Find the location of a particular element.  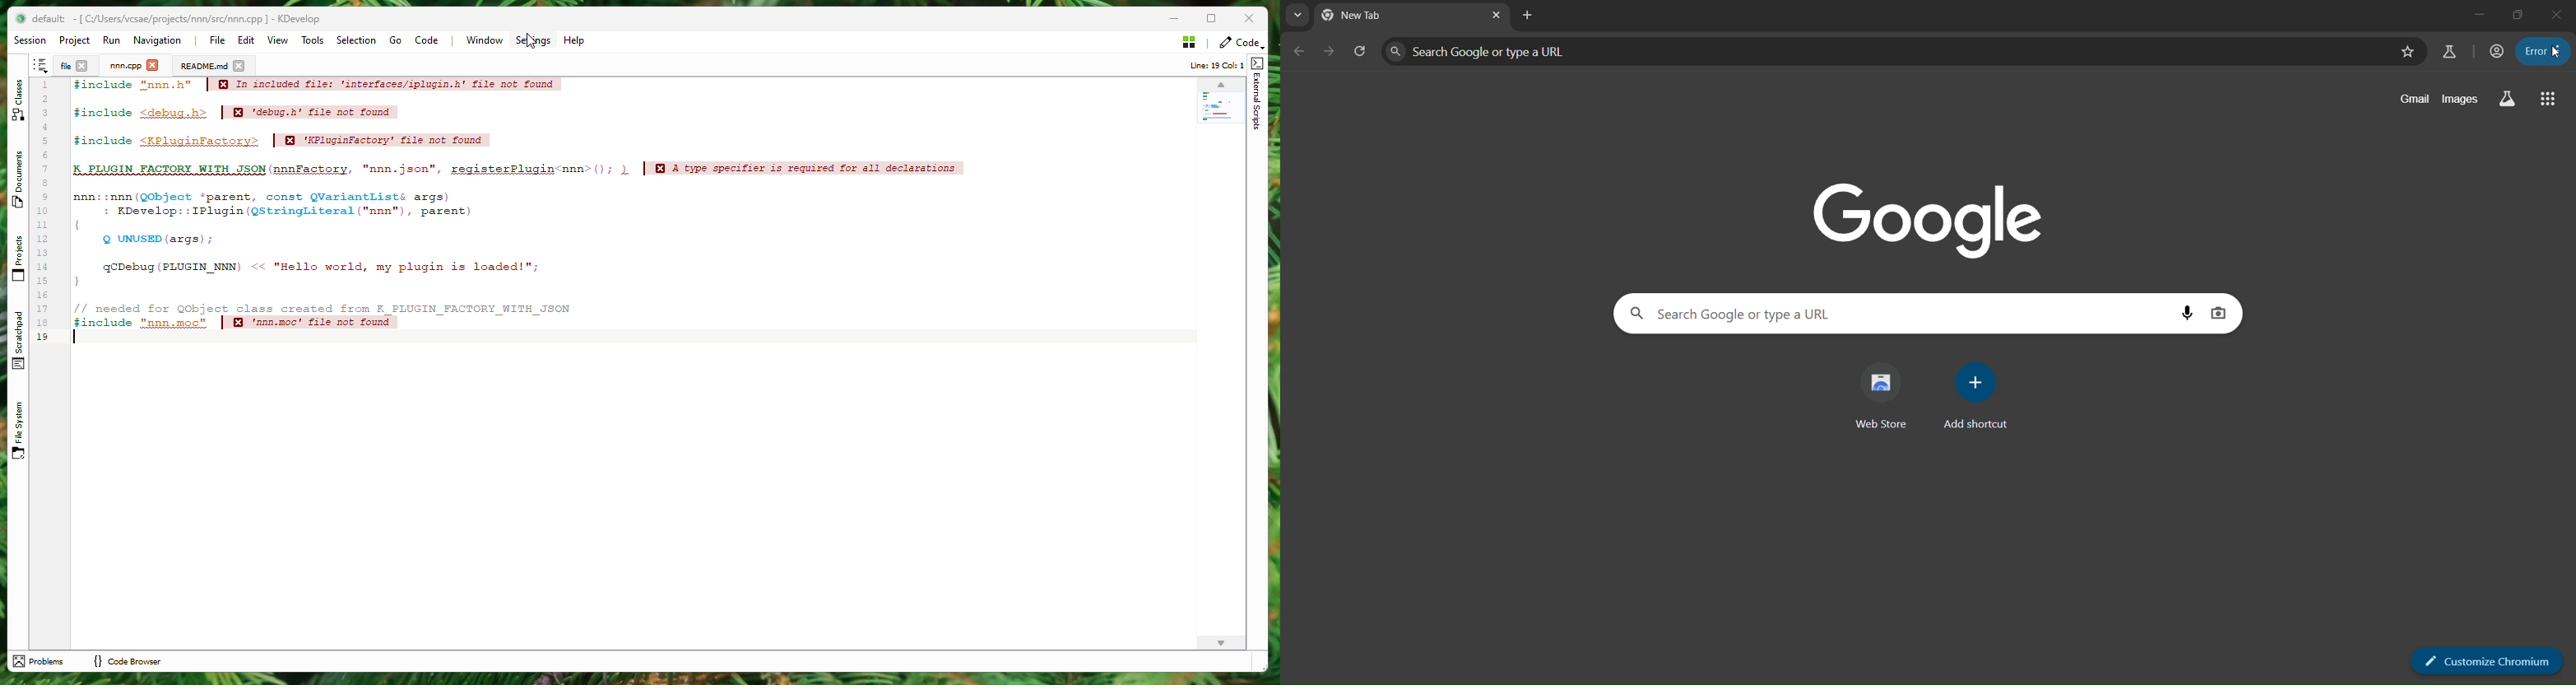

add shortcut is located at coordinates (1974, 395).